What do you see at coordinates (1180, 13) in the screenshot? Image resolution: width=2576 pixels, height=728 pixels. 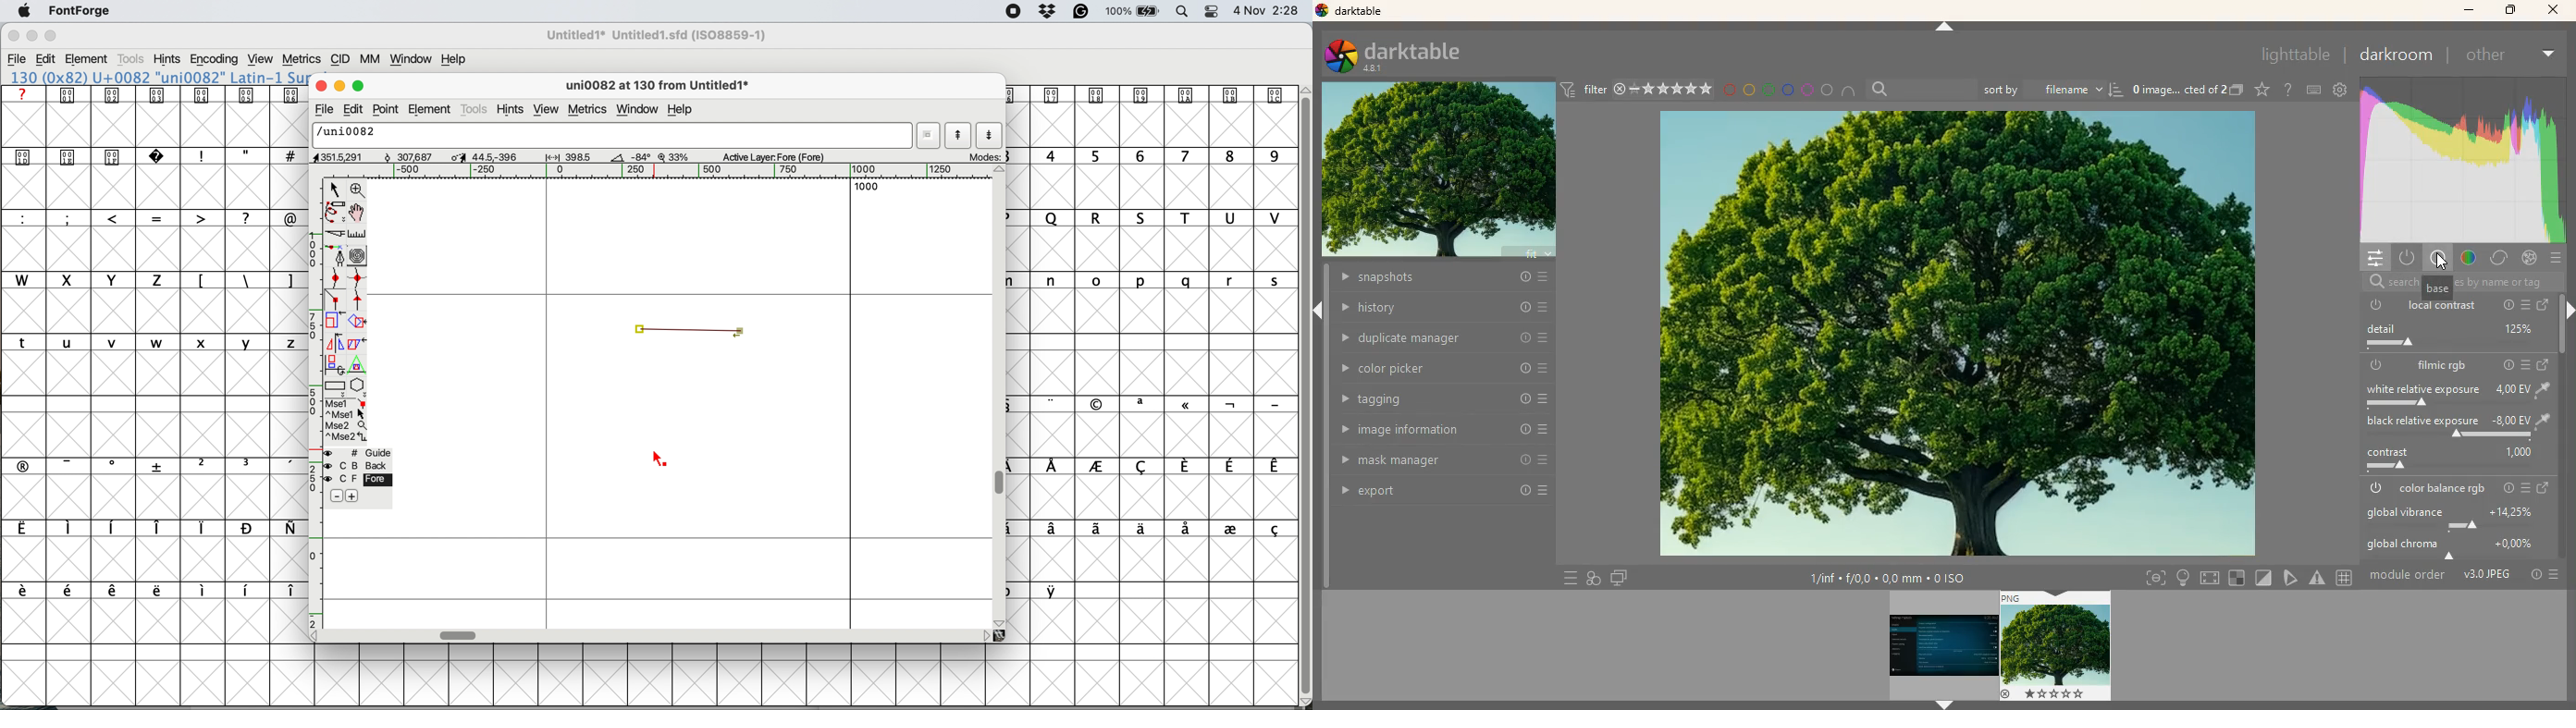 I see `spotlight search` at bounding box center [1180, 13].